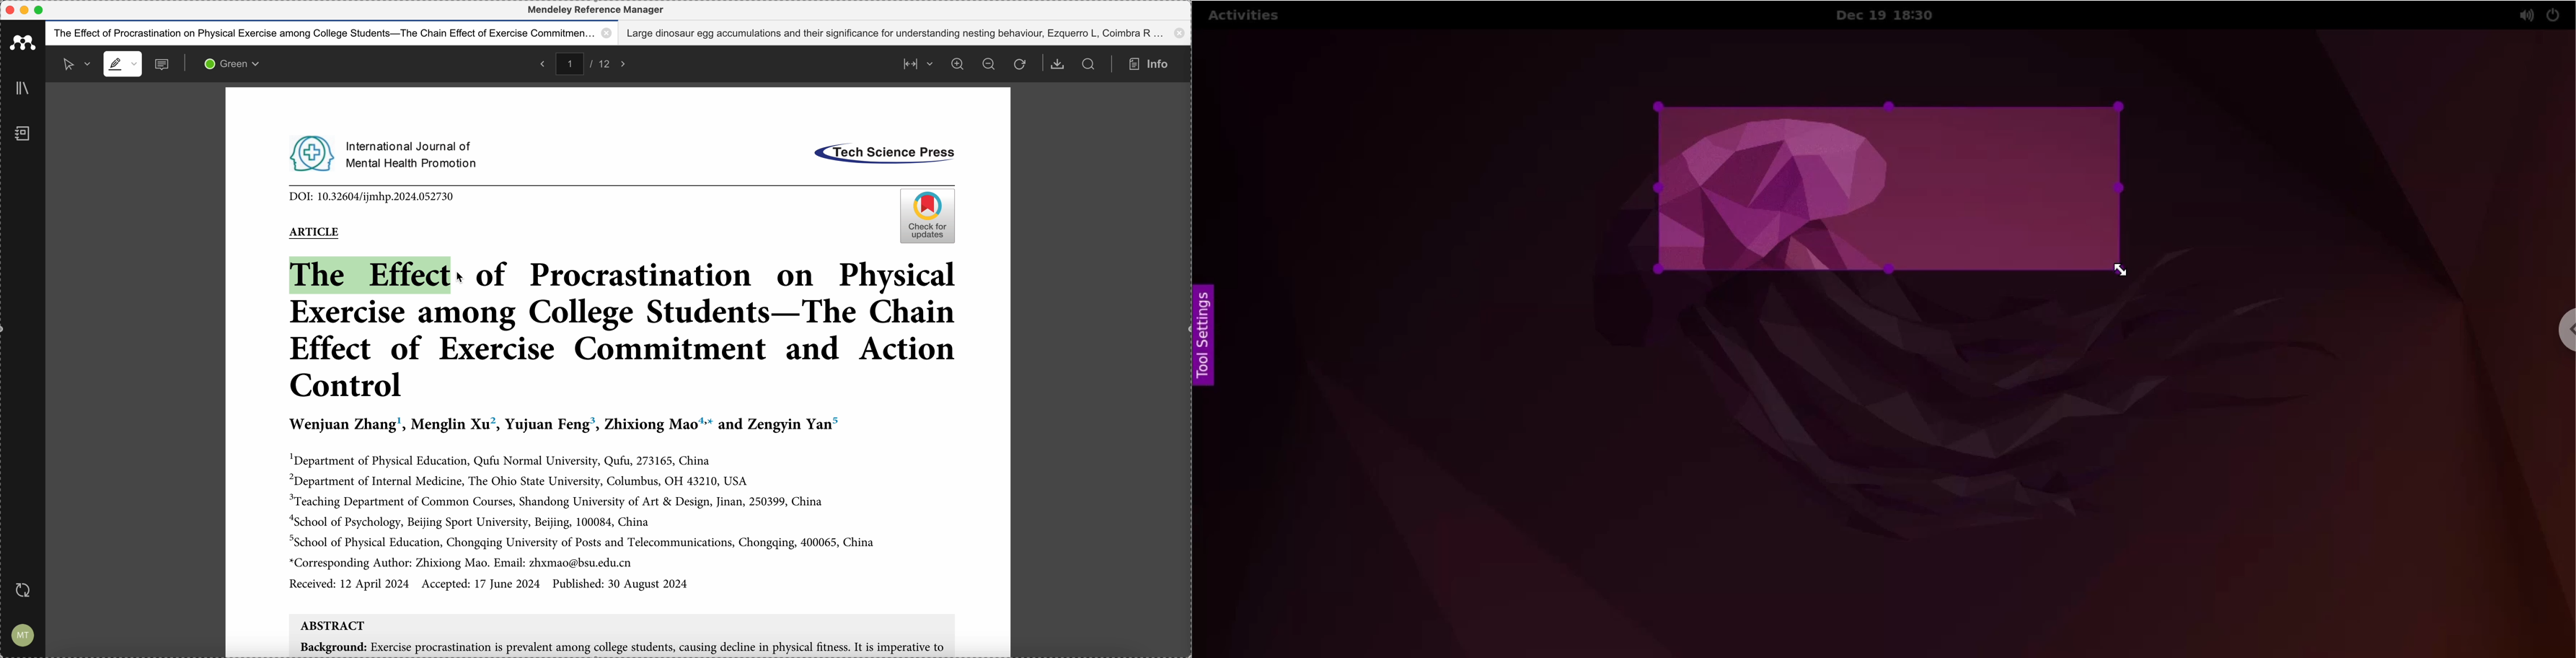  What do you see at coordinates (1059, 64) in the screenshot?
I see `download document` at bounding box center [1059, 64].